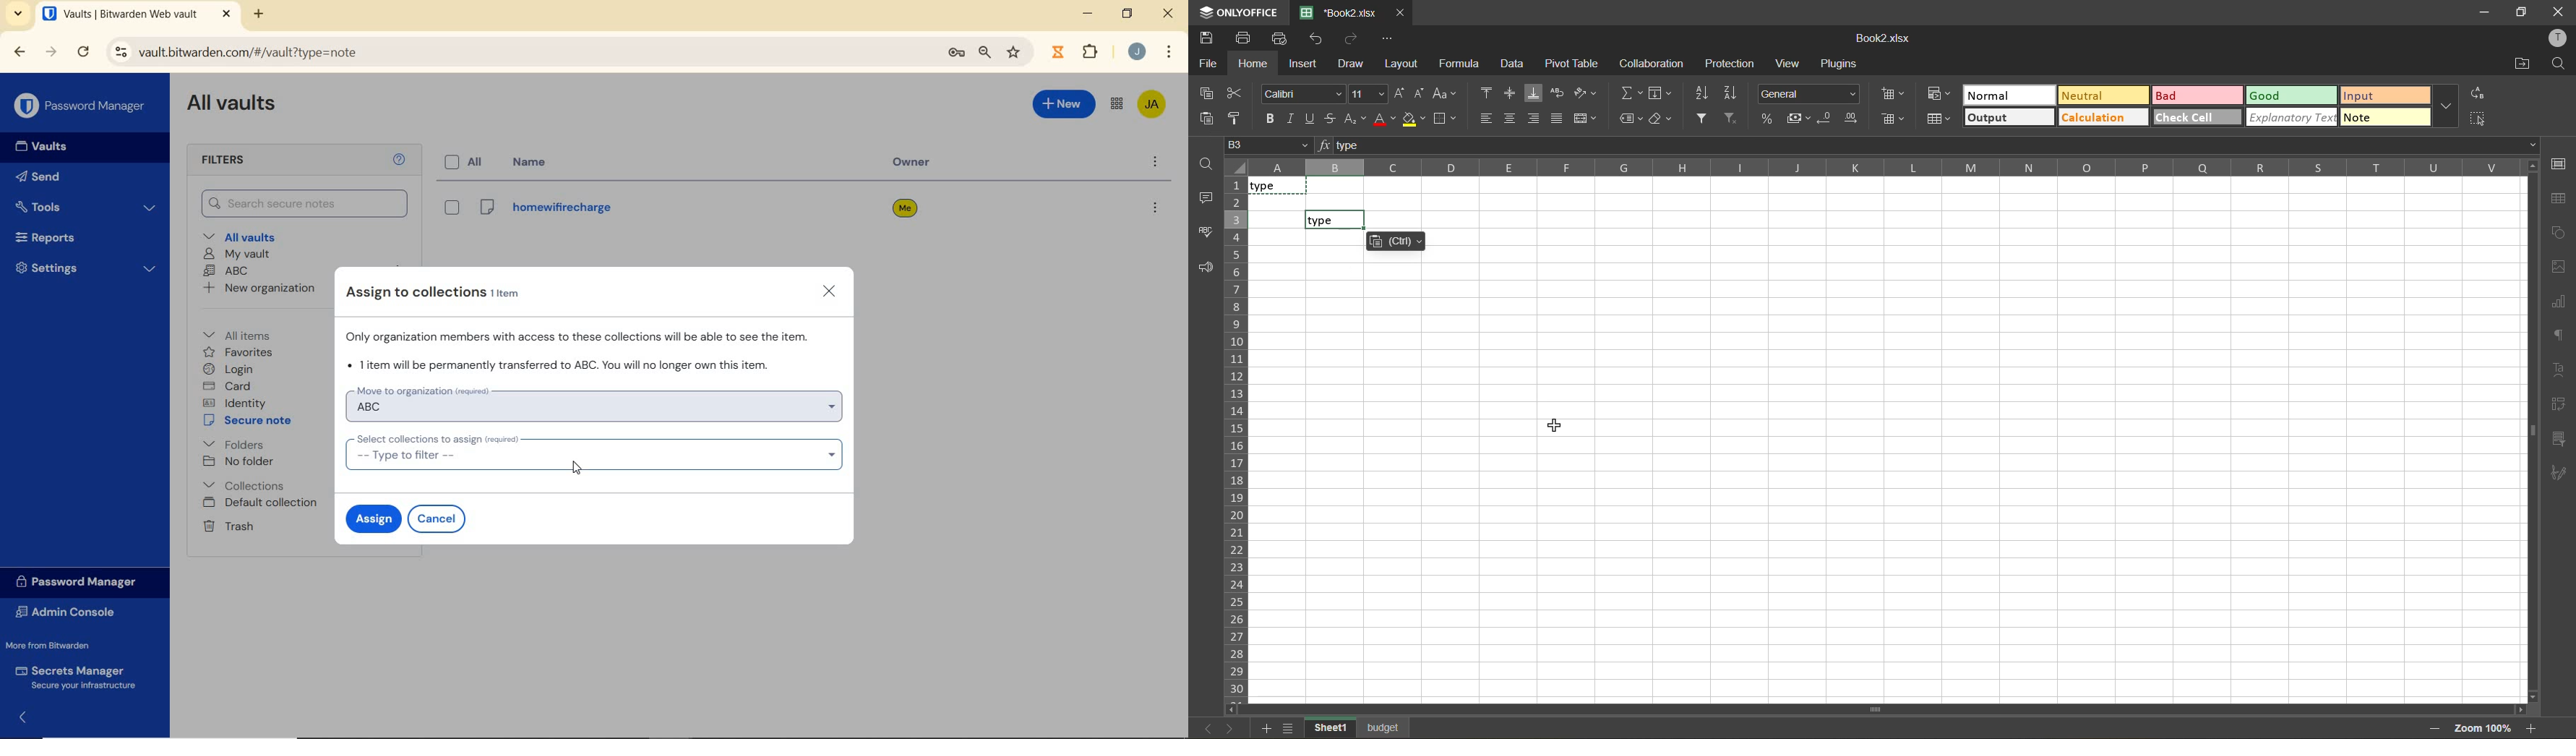  What do you see at coordinates (233, 443) in the screenshot?
I see `folders` at bounding box center [233, 443].